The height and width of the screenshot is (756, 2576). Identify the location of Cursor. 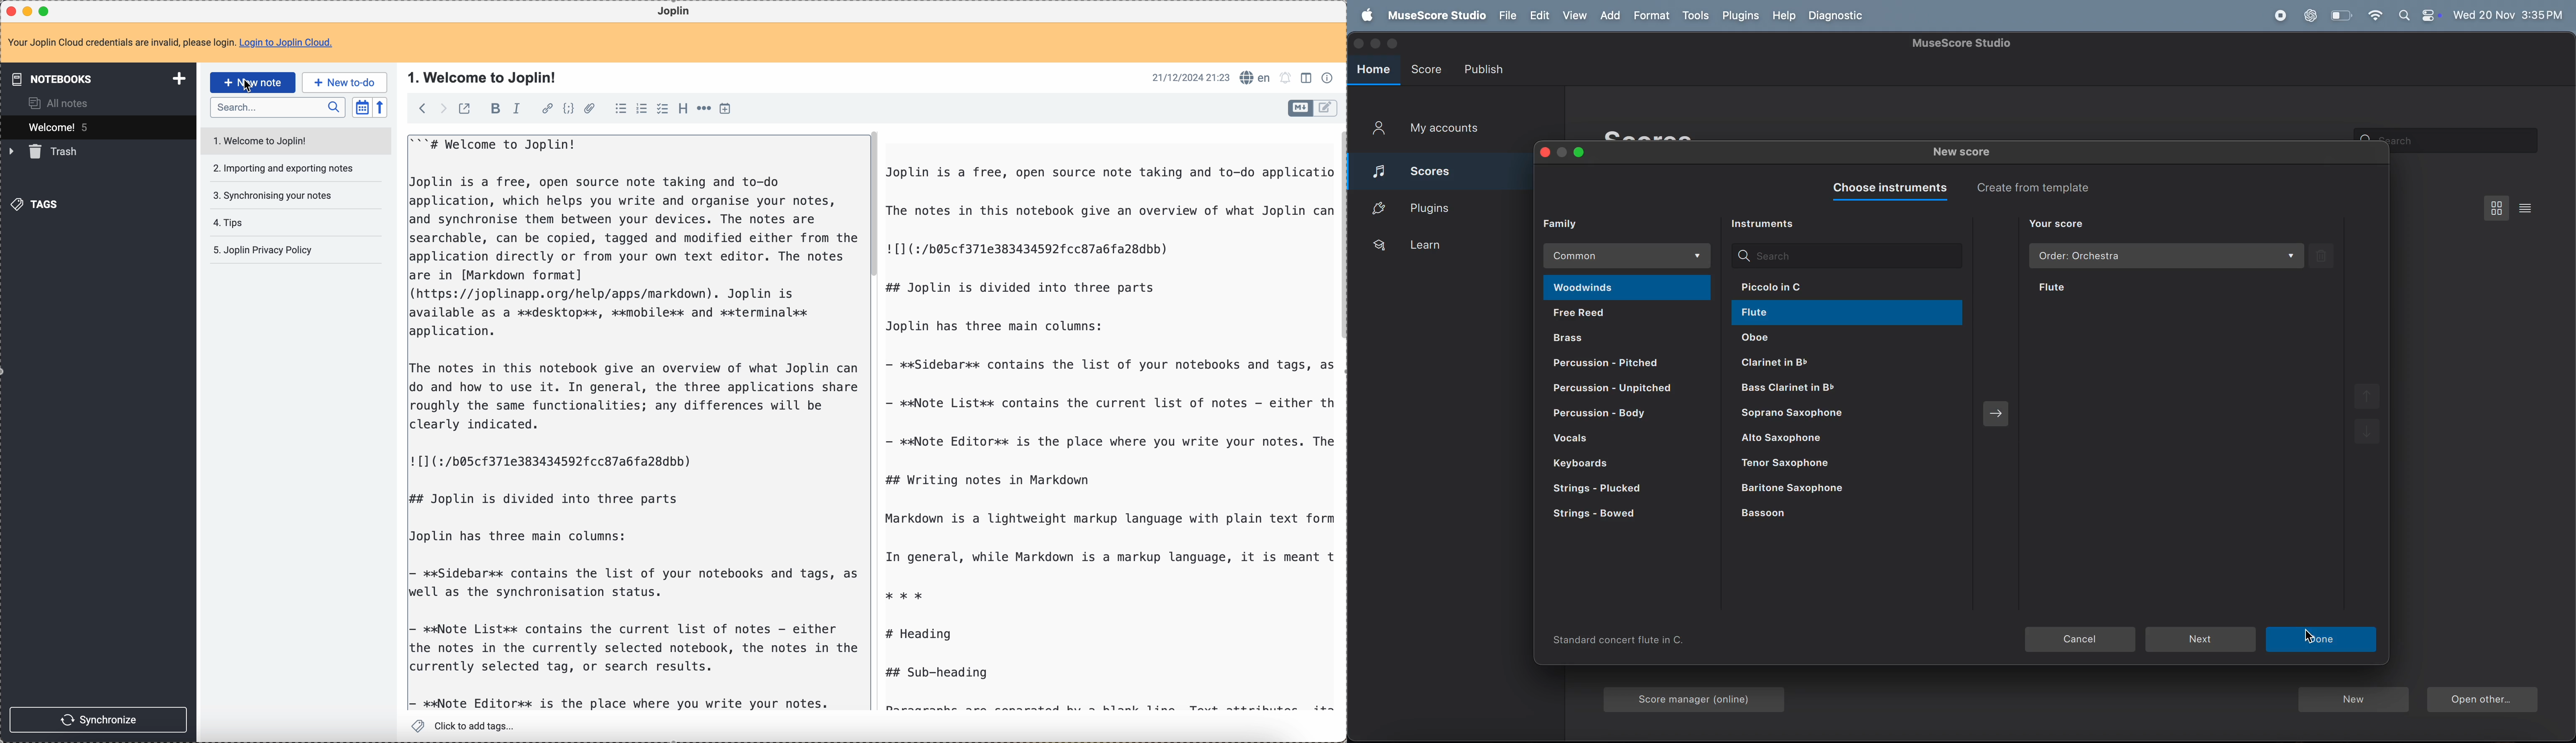
(247, 88).